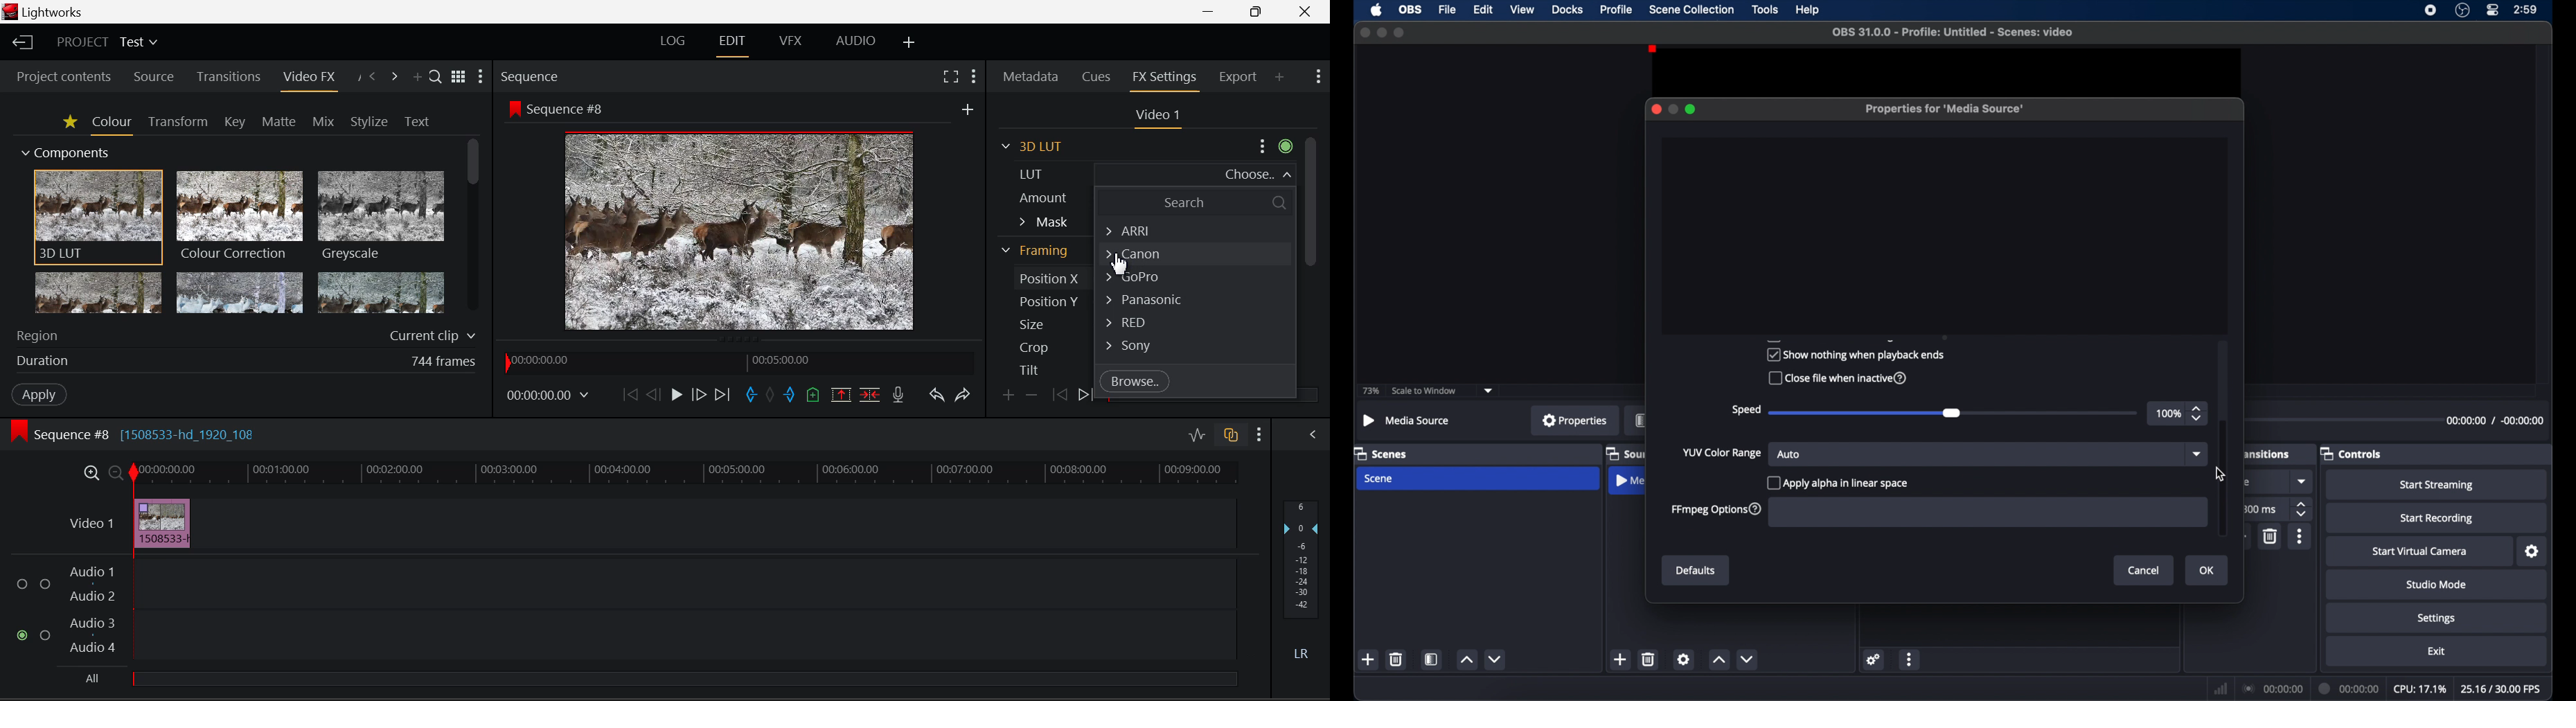 The width and height of the screenshot is (2576, 728). I want to click on Colour Correction, so click(240, 216).